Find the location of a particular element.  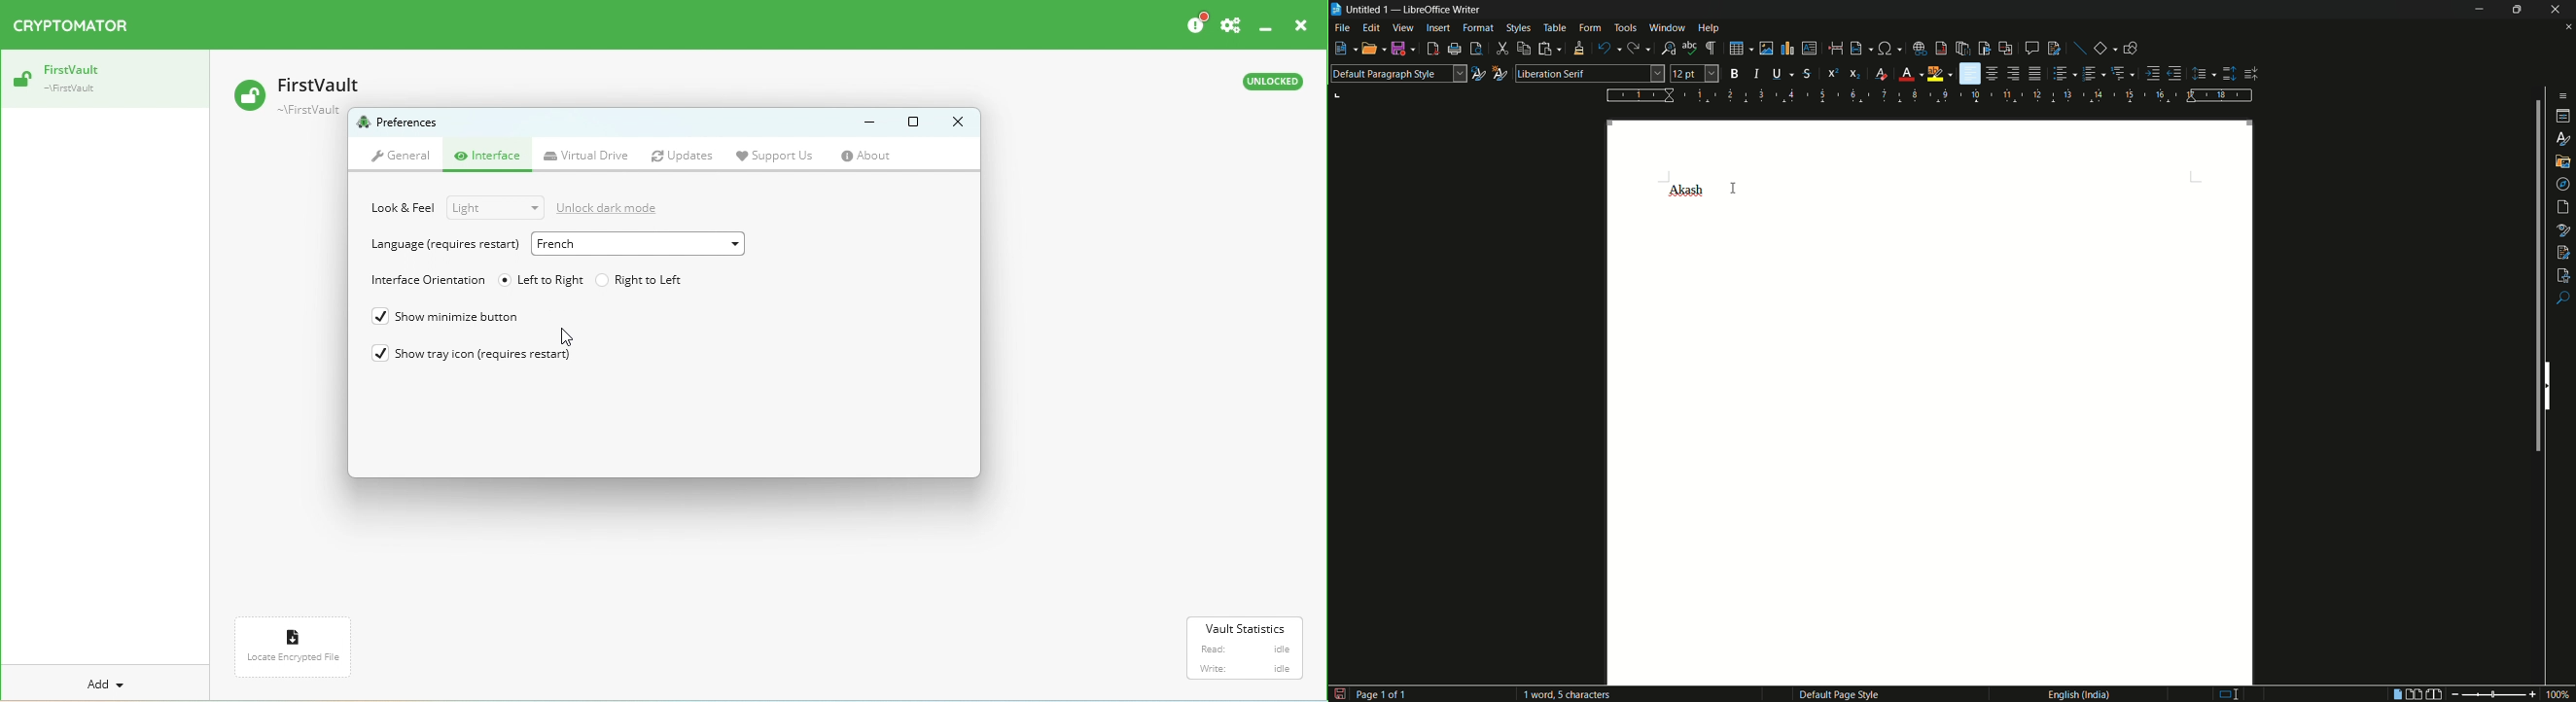

insert end note is located at coordinates (1965, 49).